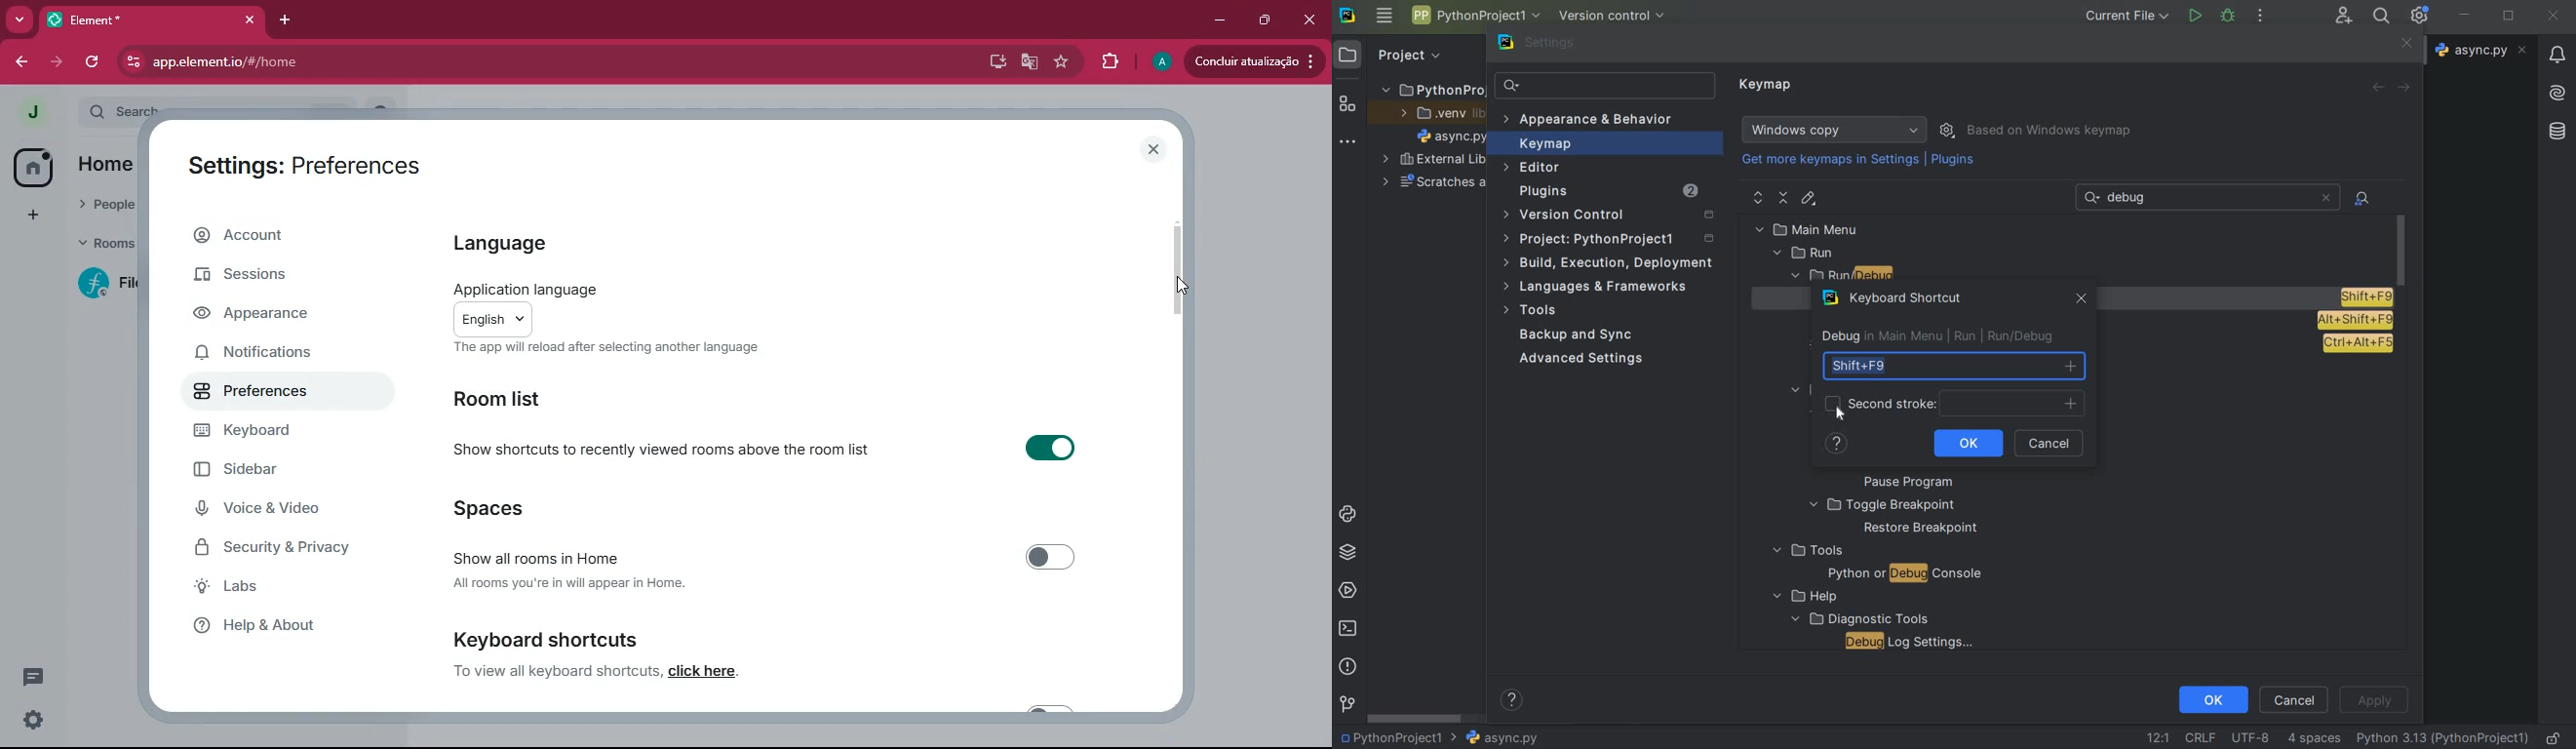 The width and height of the screenshot is (2576, 756). I want to click on close, so click(1153, 149).